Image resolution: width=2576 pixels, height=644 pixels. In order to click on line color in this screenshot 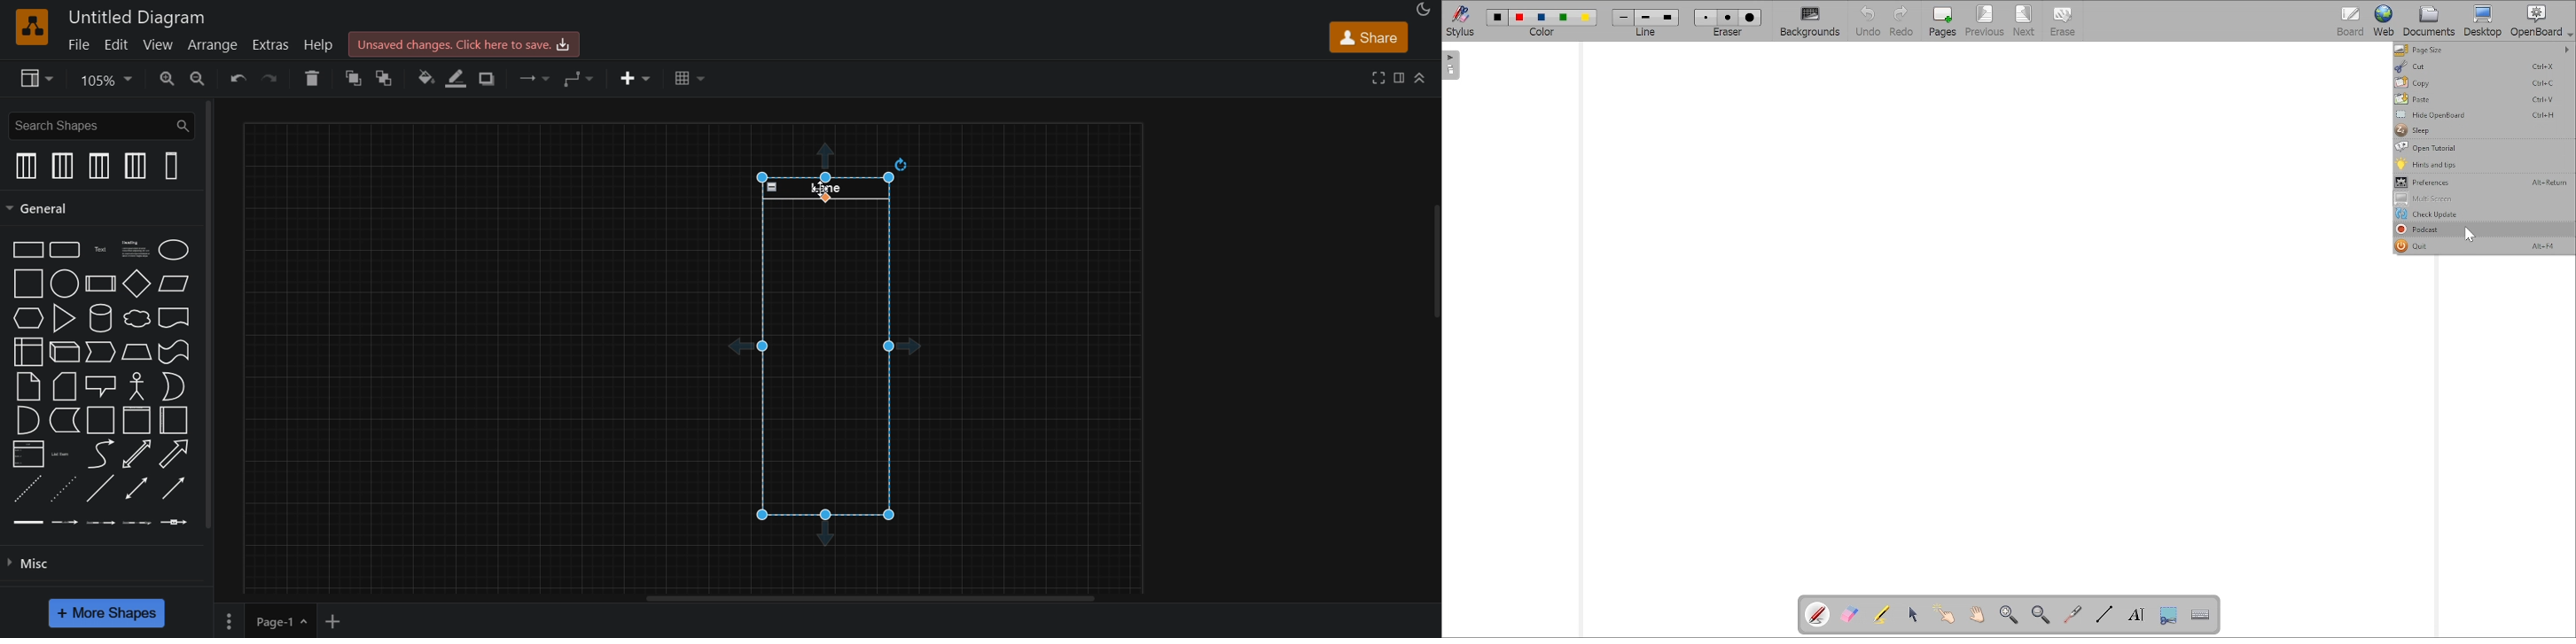, I will do `click(460, 78)`.